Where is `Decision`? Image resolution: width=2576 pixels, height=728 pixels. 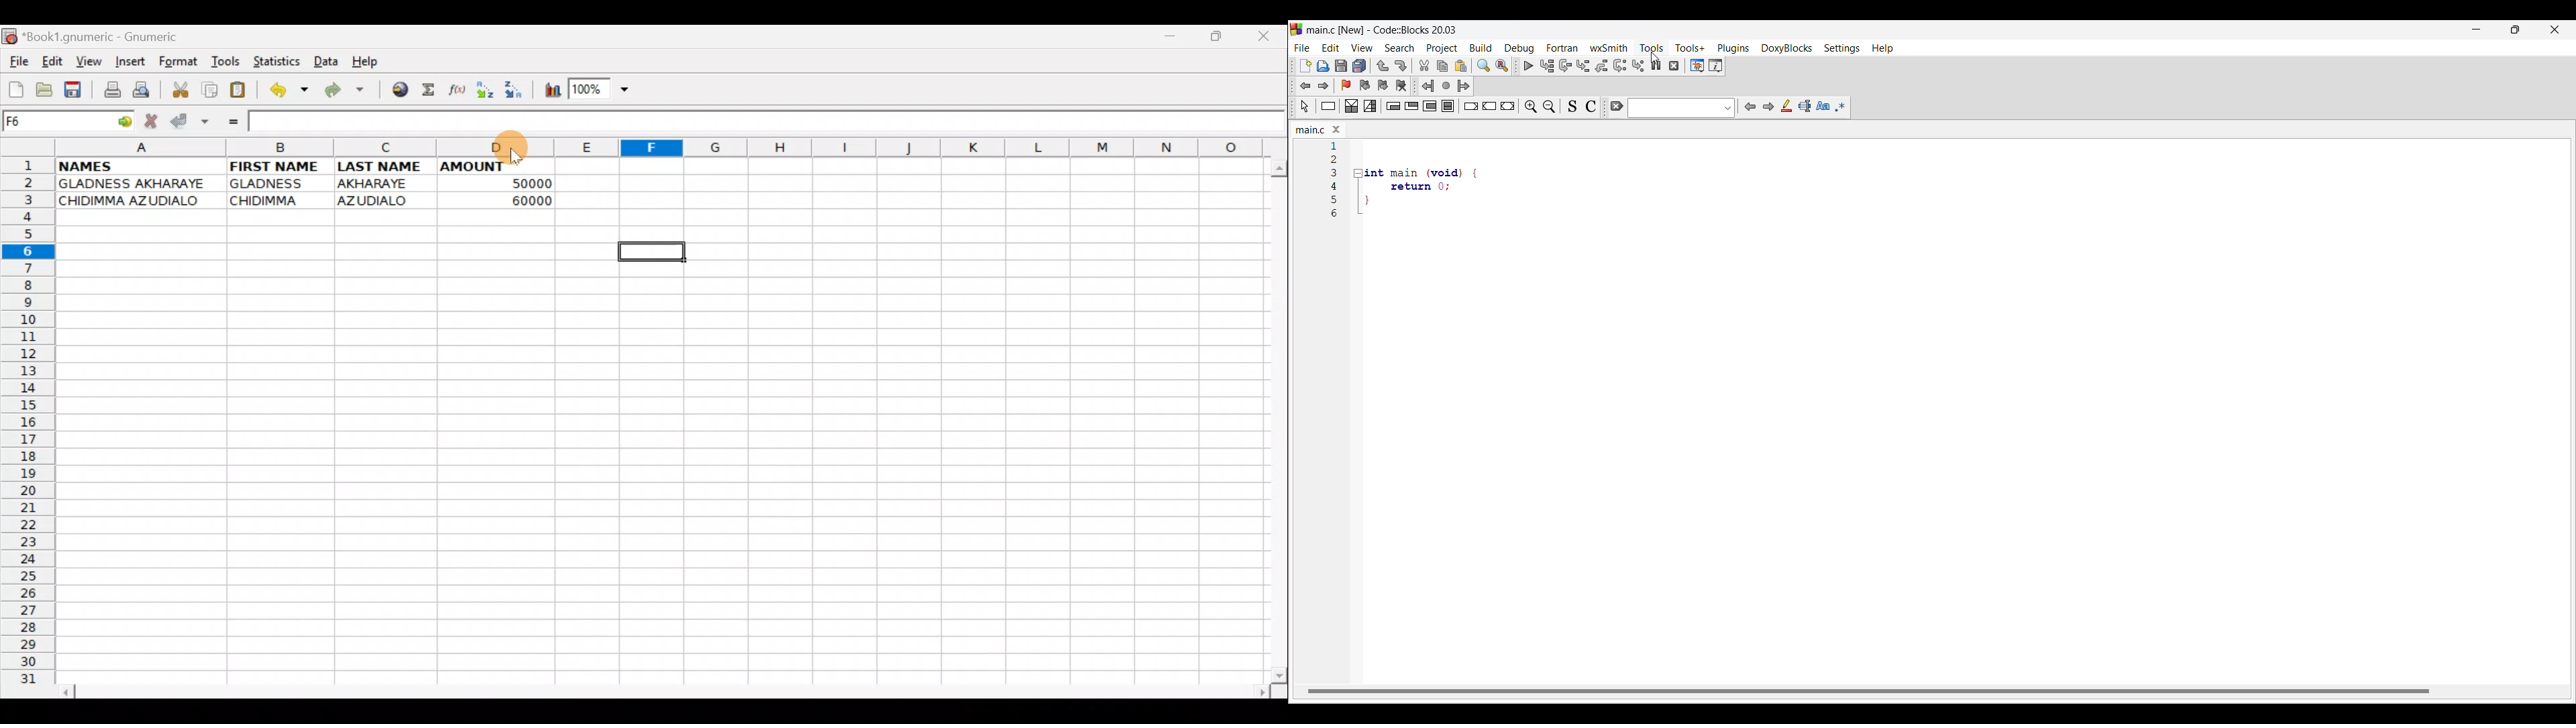
Decision is located at coordinates (1351, 106).